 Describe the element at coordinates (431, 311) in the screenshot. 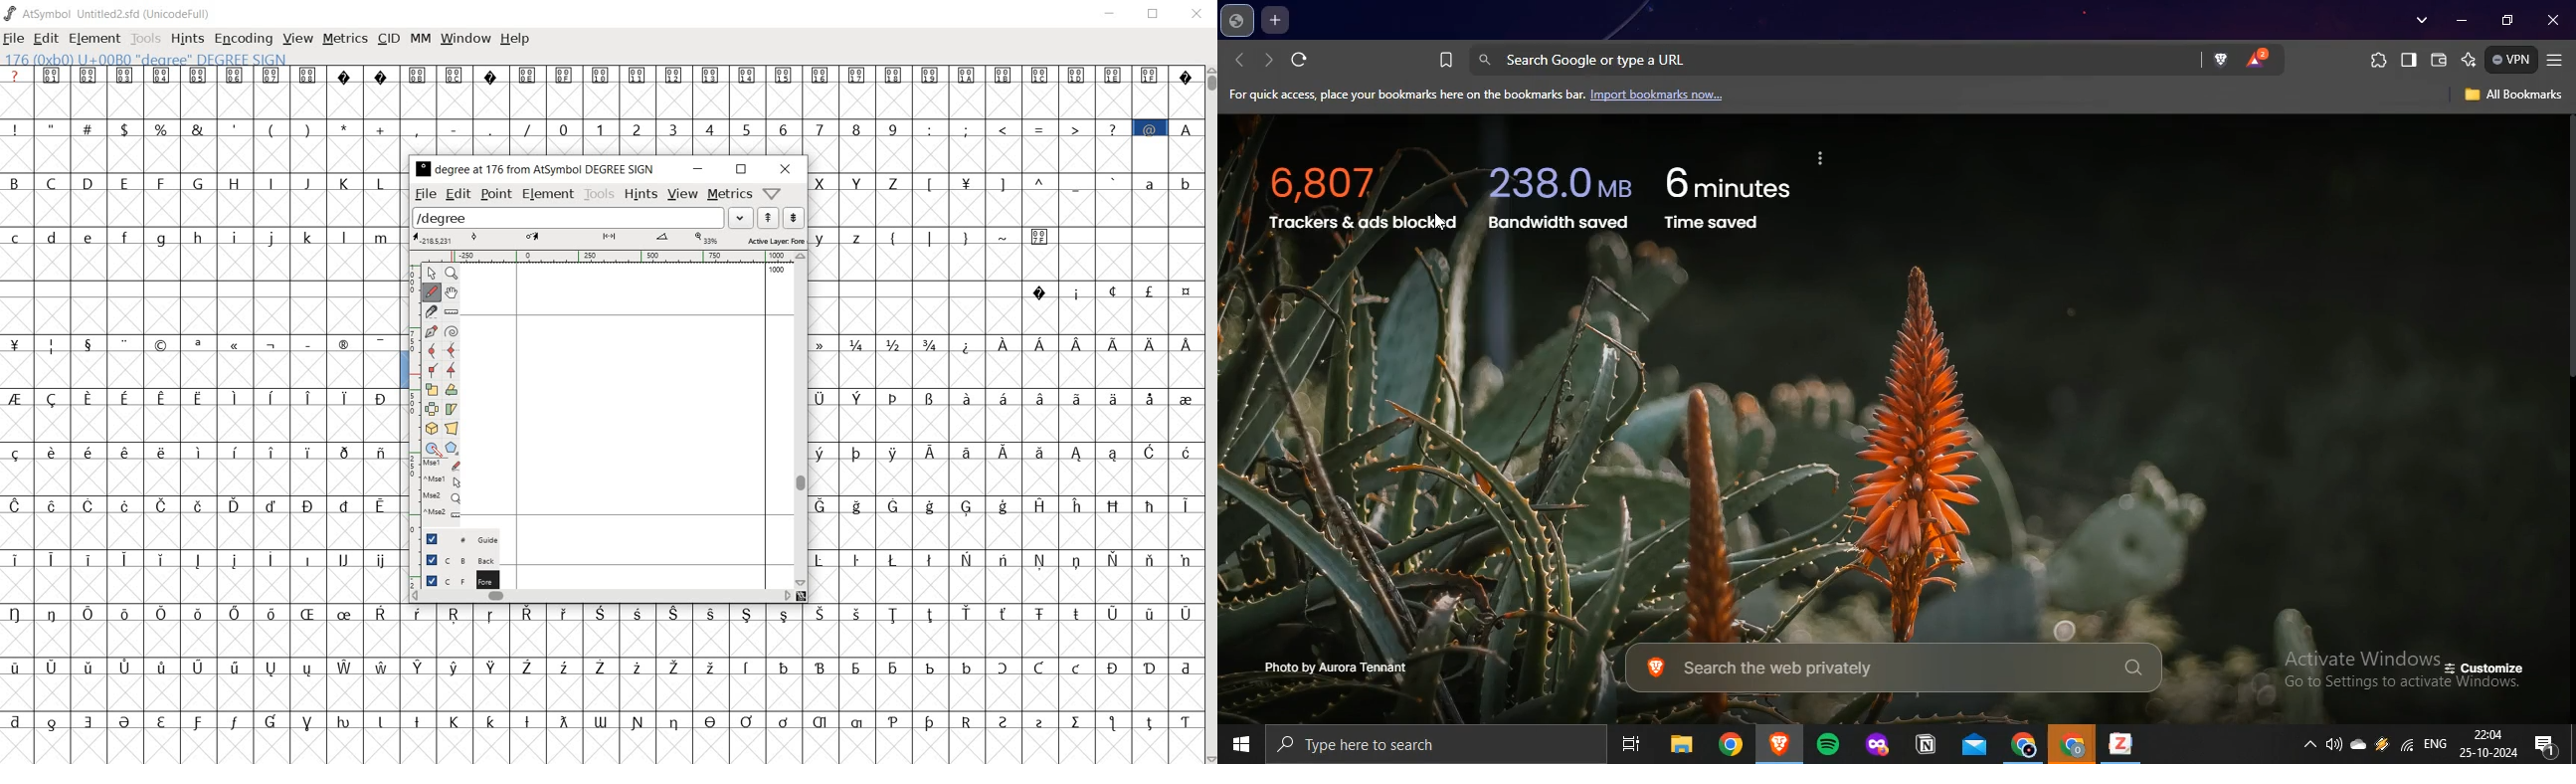

I see `cut splines in two` at that location.